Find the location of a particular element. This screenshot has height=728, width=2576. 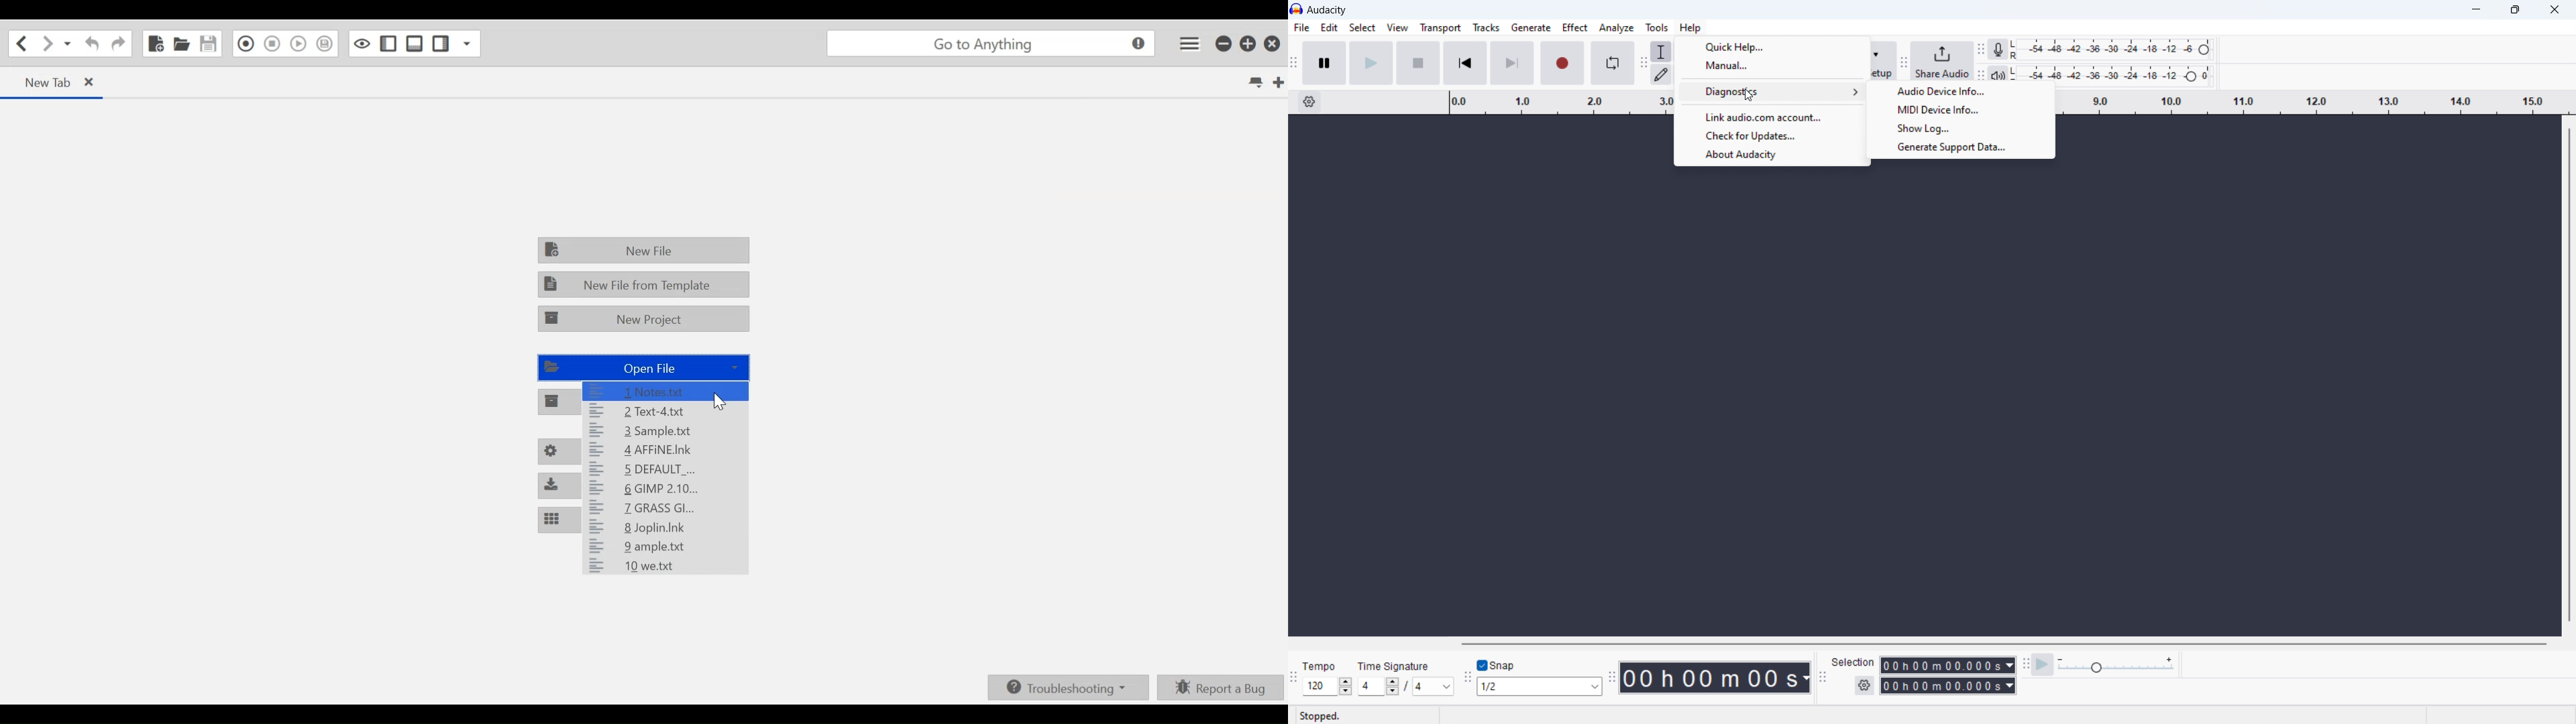

select is located at coordinates (1361, 27).